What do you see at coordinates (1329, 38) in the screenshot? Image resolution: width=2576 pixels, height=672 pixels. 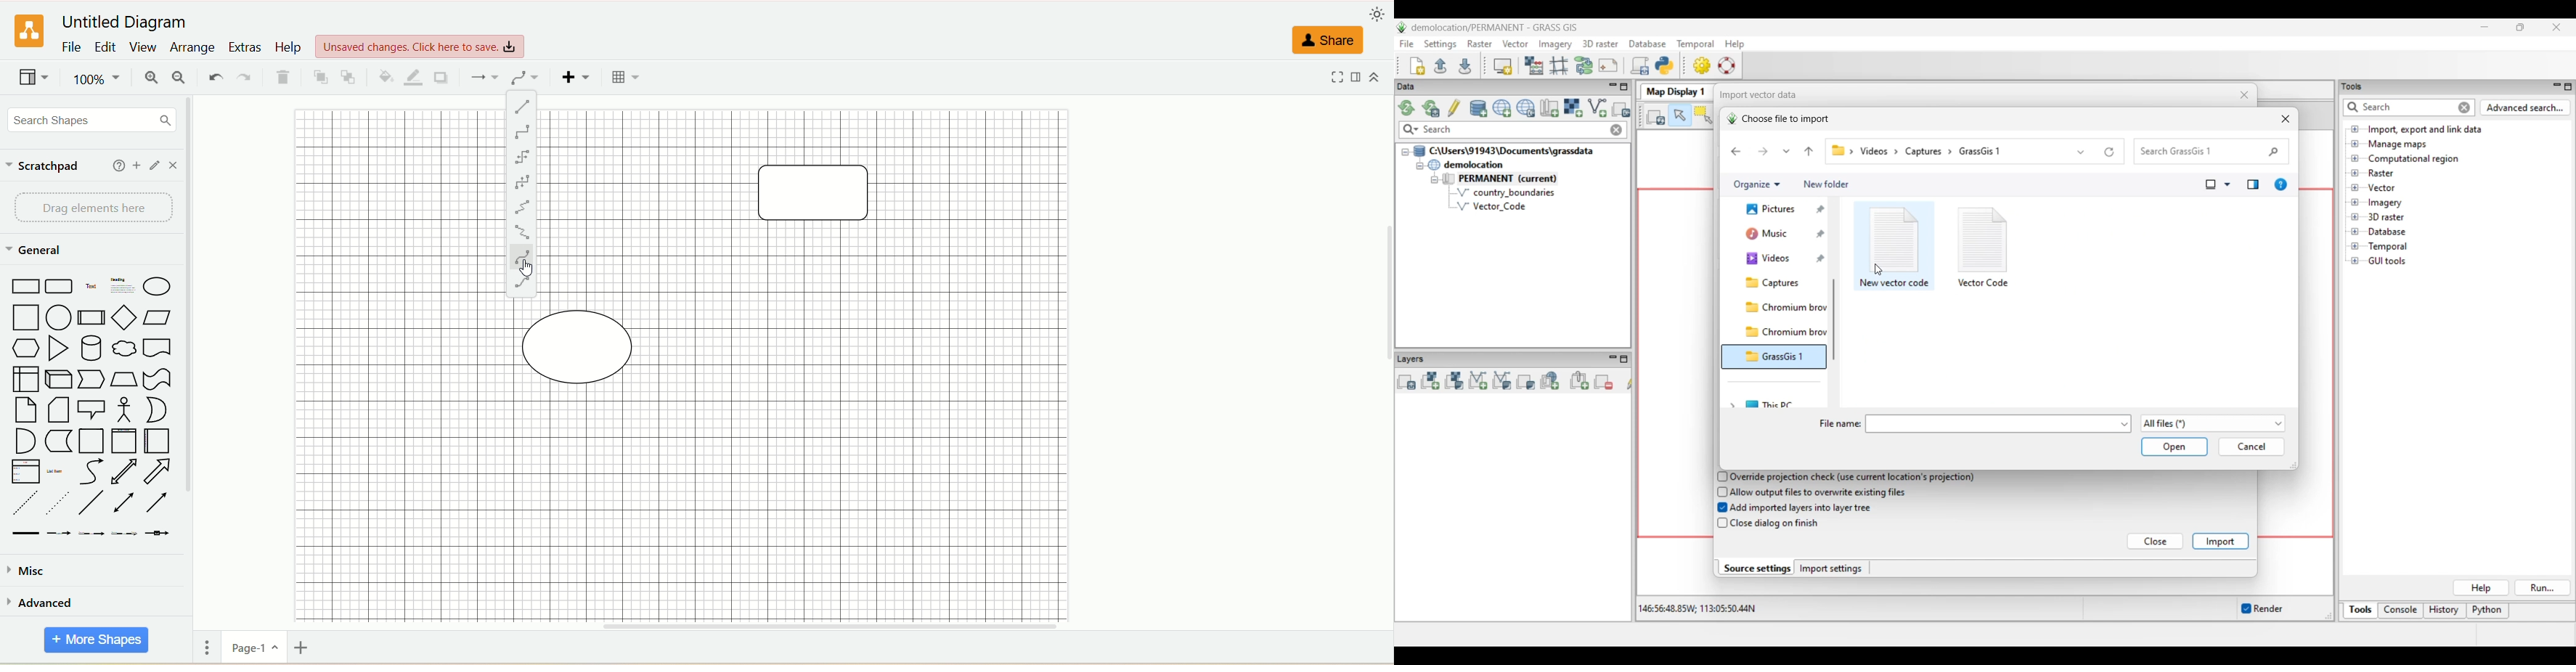 I see `share` at bounding box center [1329, 38].